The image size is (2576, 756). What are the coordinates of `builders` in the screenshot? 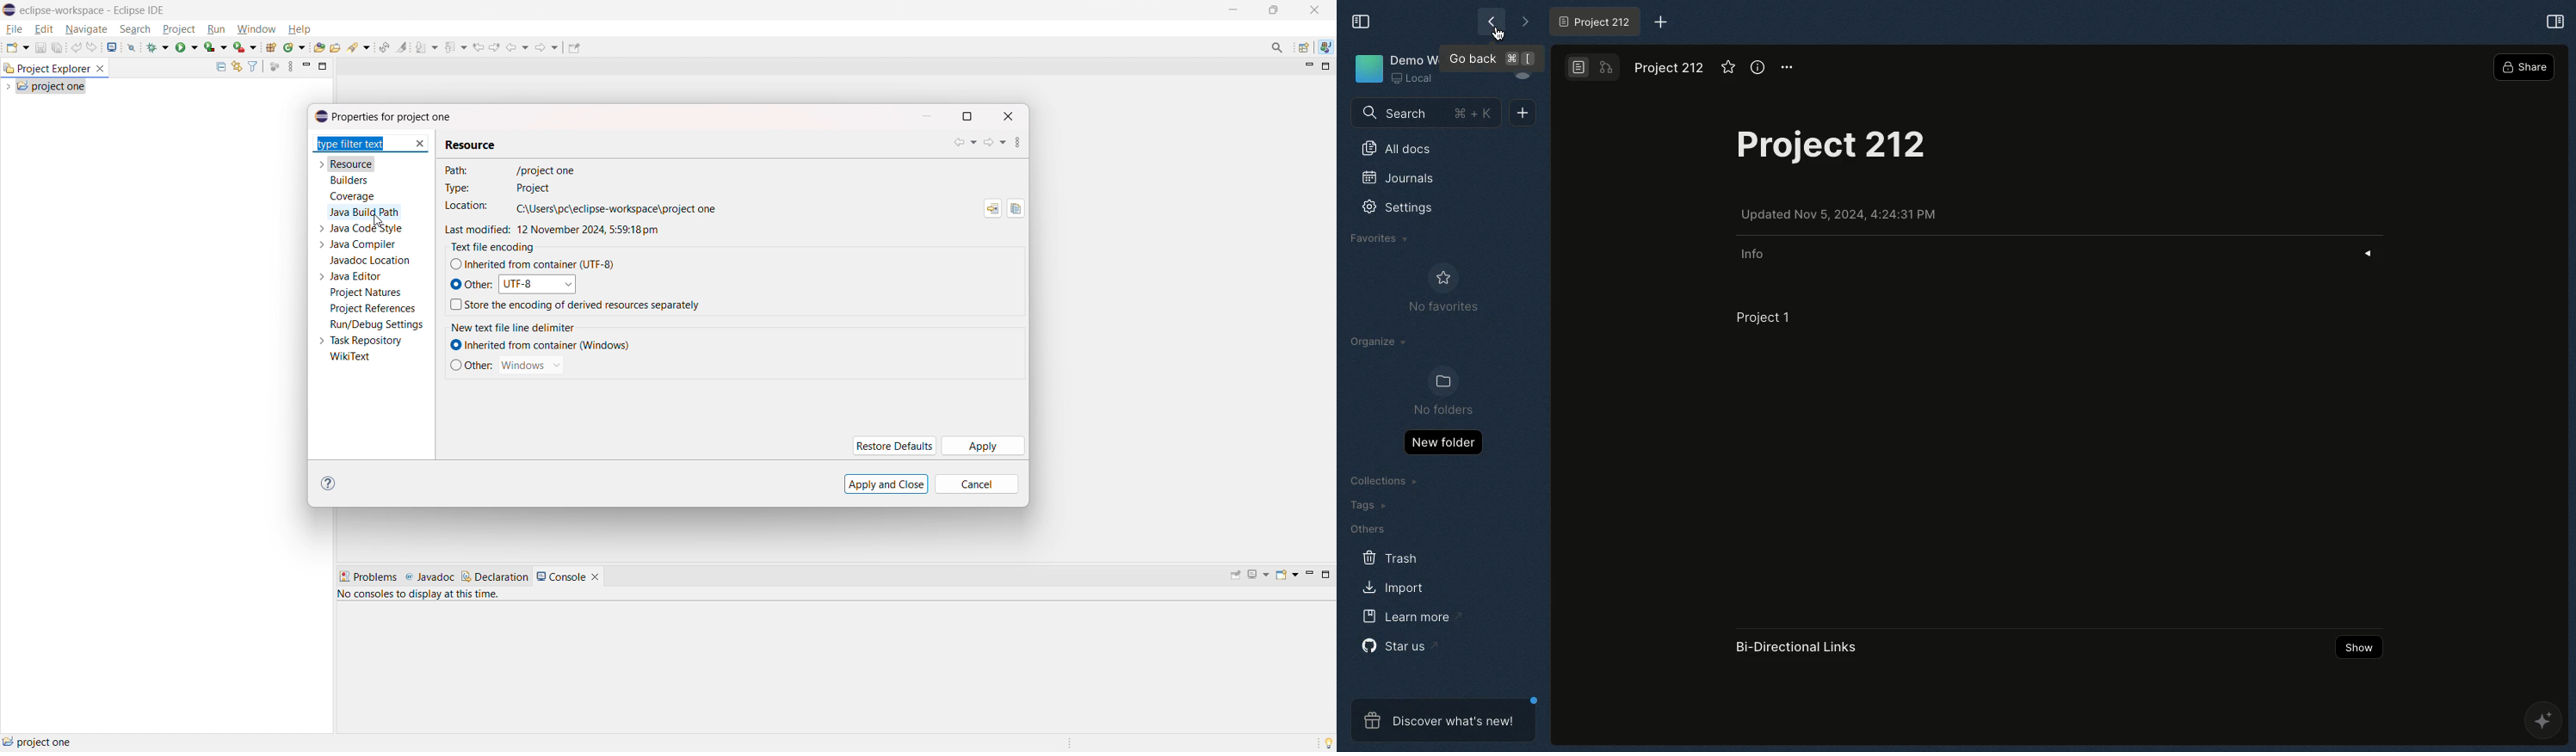 It's located at (349, 180).